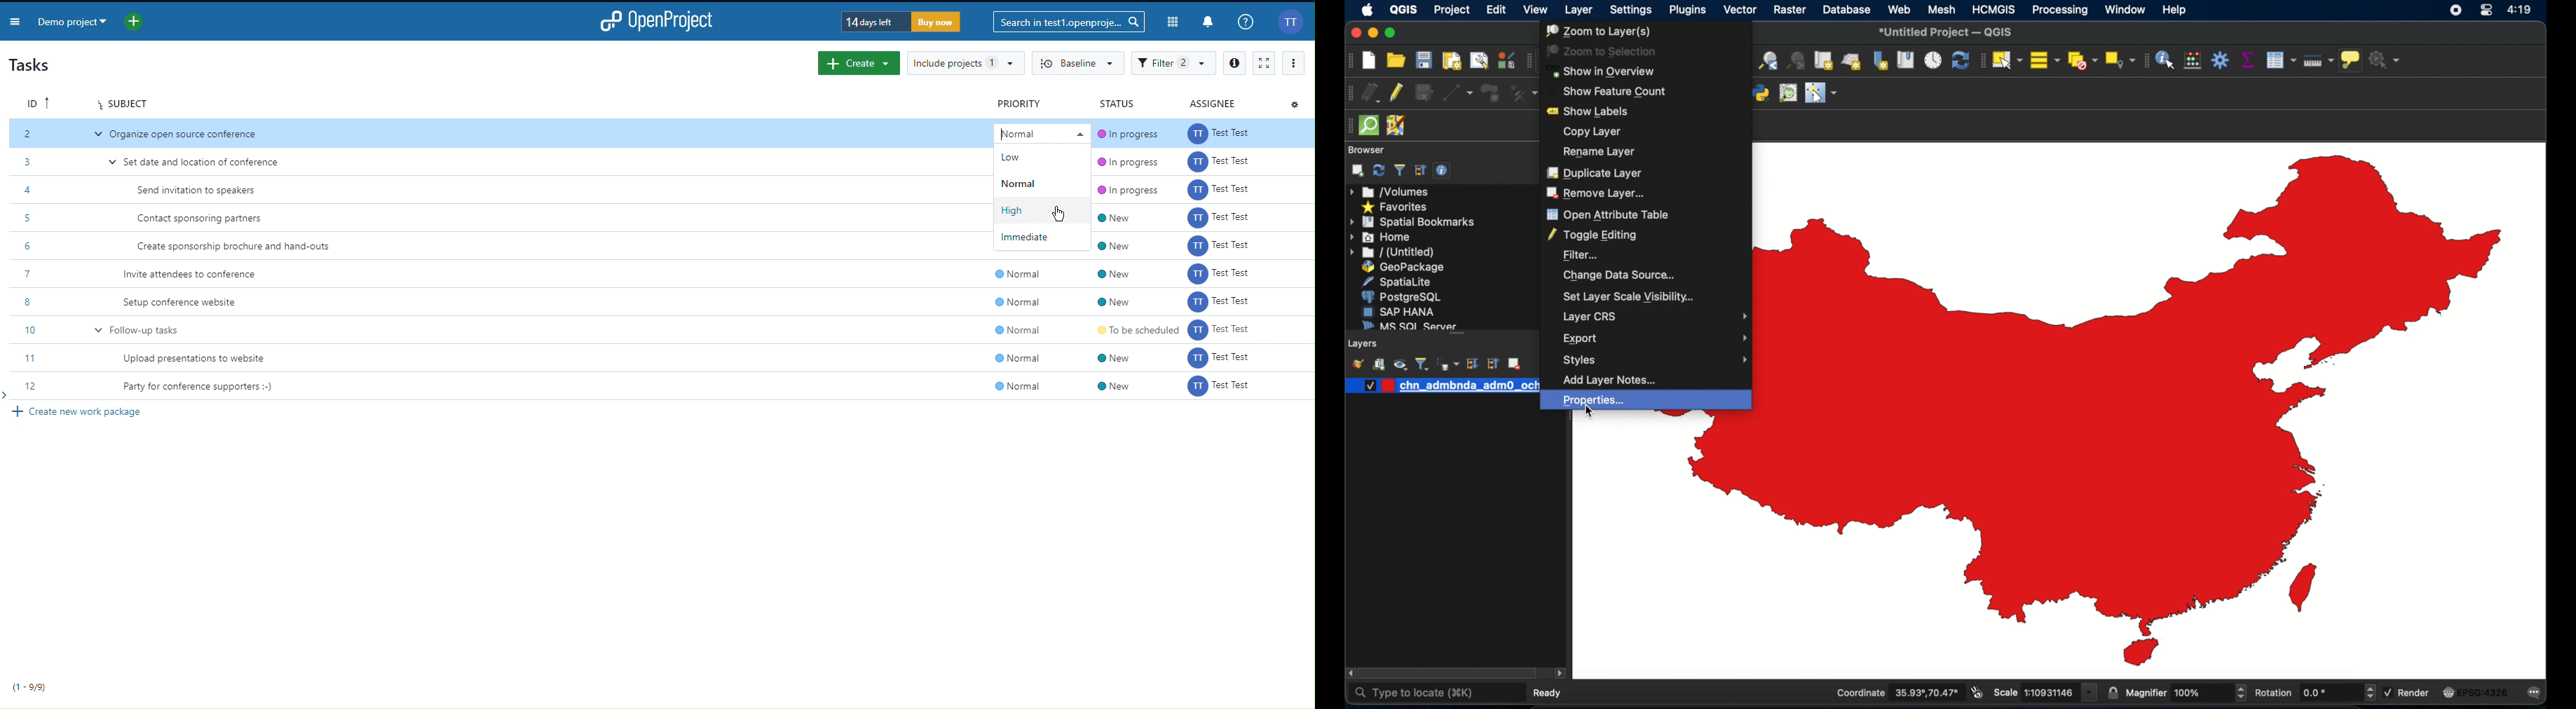 Image resolution: width=2576 pixels, height=728 pixels. I want to click on remove layer, so click(1598, 193).